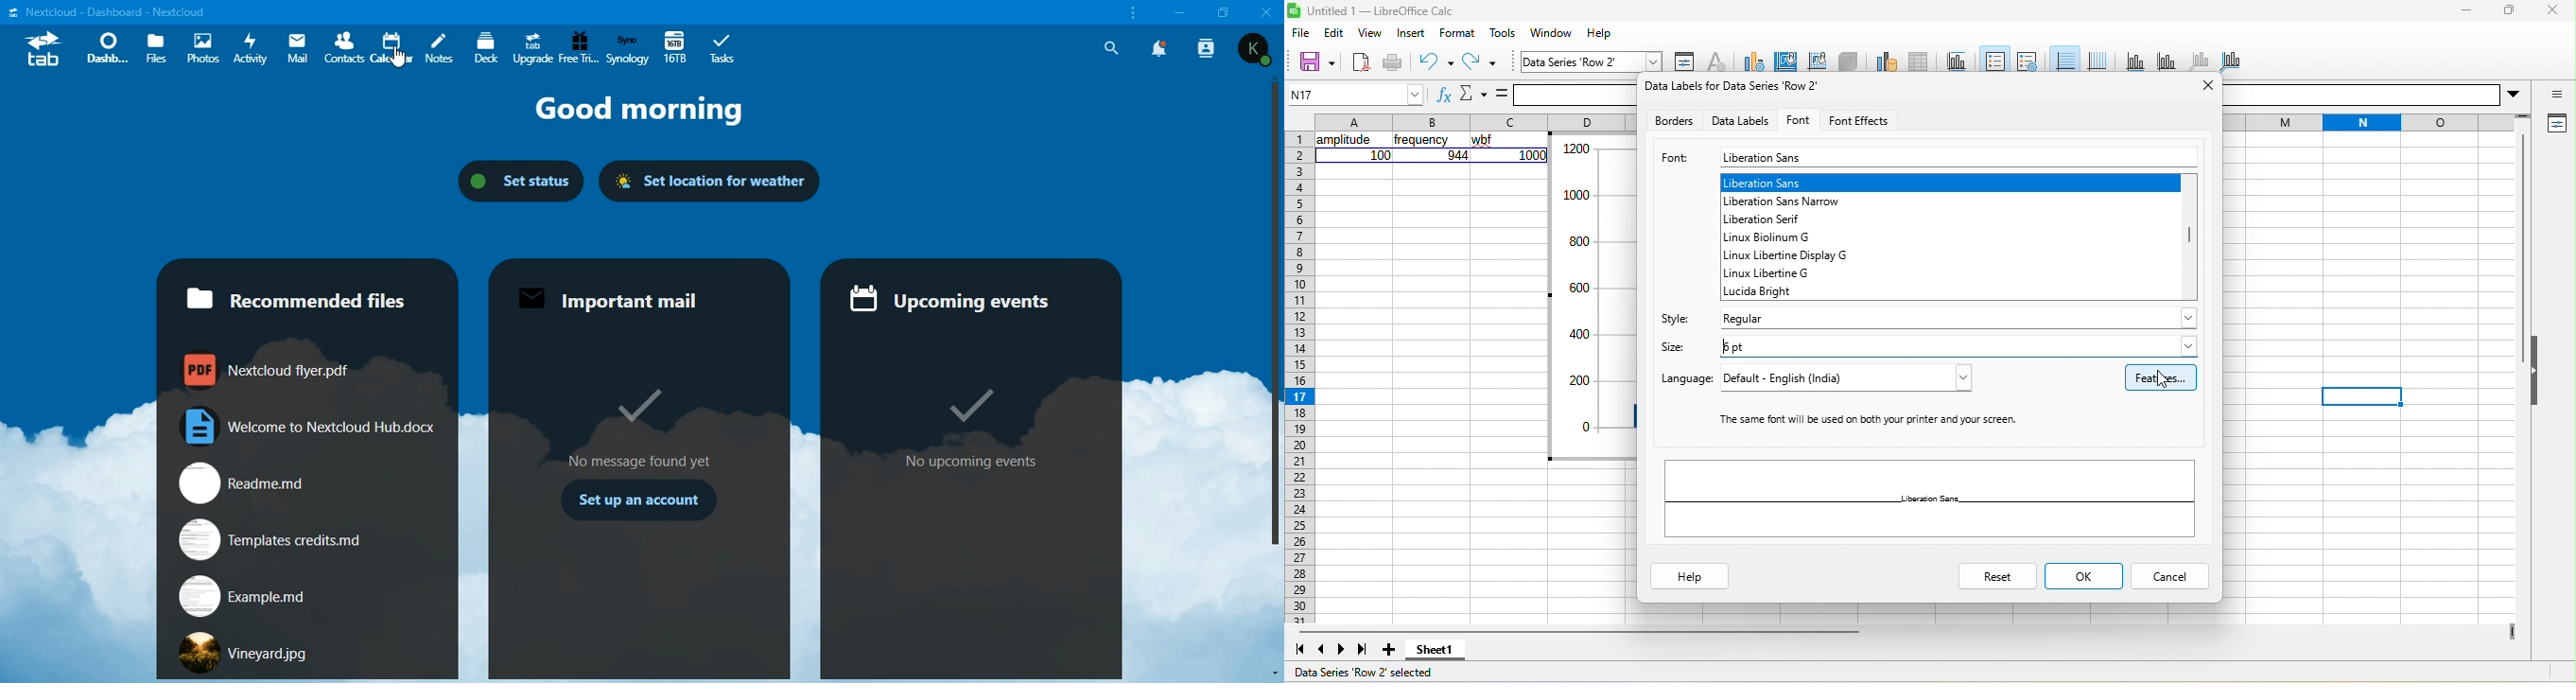 Image resolution: width=2576 pixels, height=700 pixels. What do you see at coordinates (1558, 94) in the screenshot?
I see `formula bar` at bounding box center [1558, 94].